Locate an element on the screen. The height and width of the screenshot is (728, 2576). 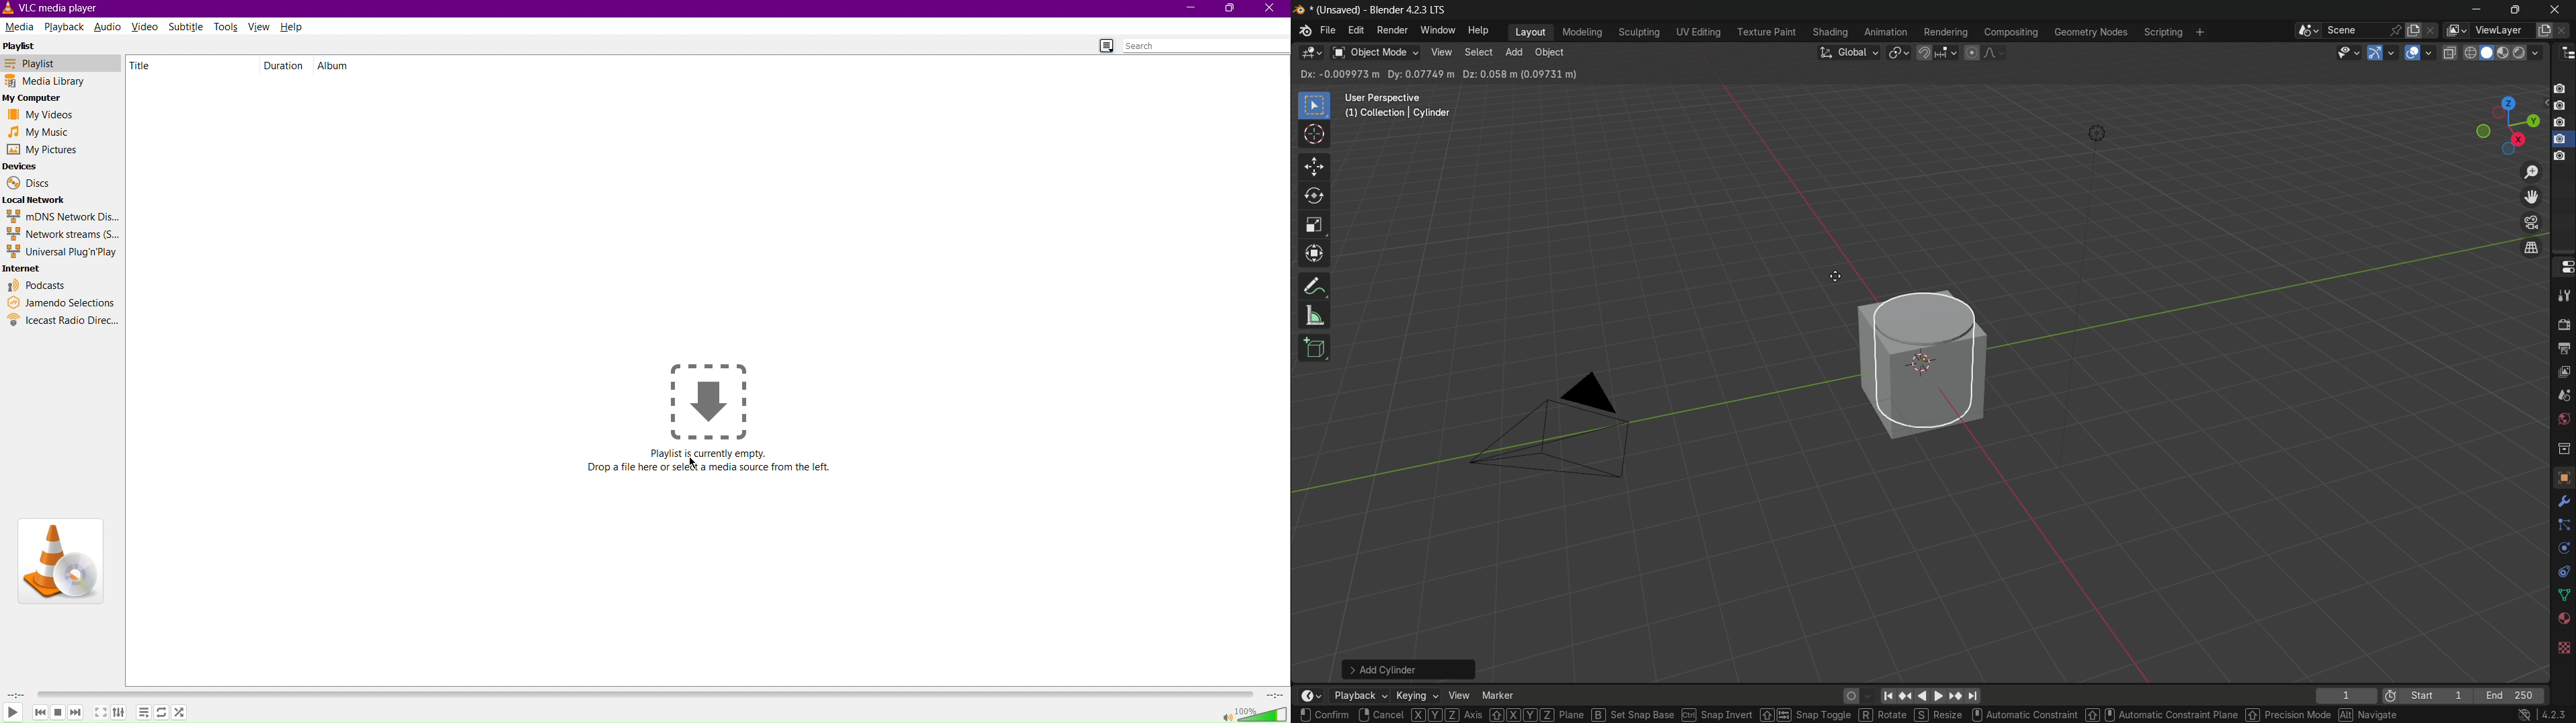
Forward is located at coordinates (77, 712).